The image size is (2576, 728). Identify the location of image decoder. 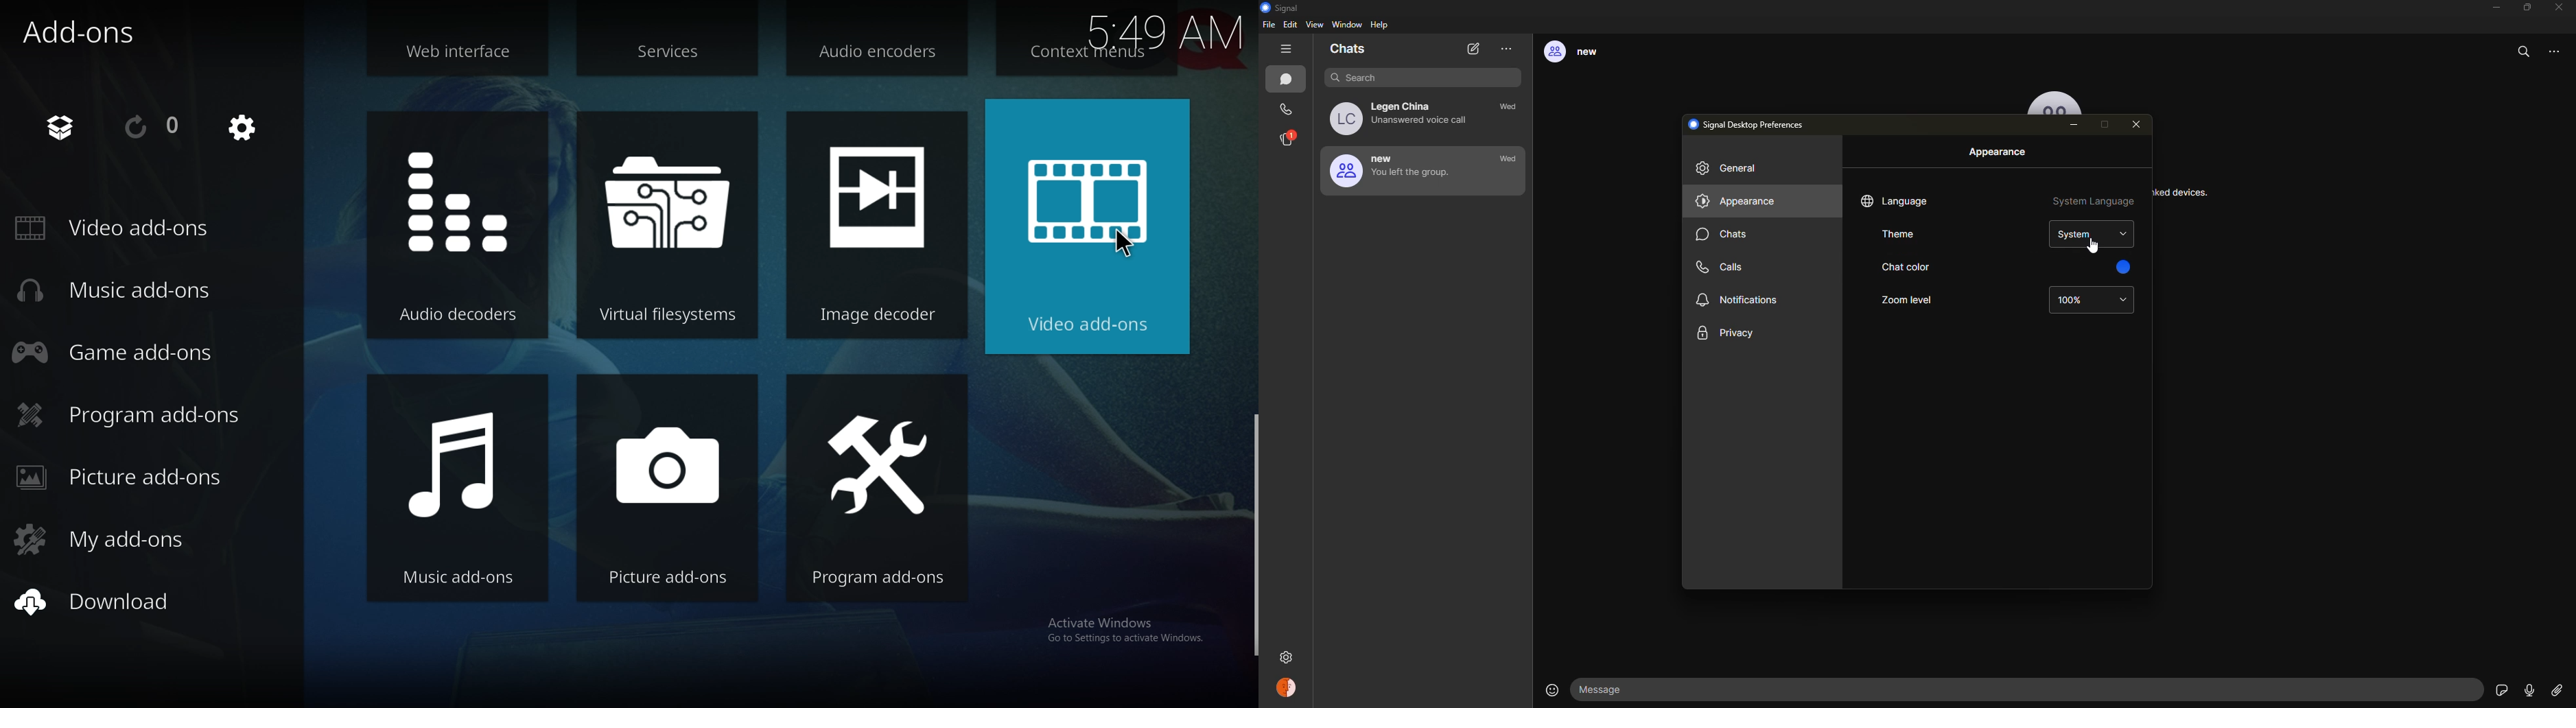
(880, 225).